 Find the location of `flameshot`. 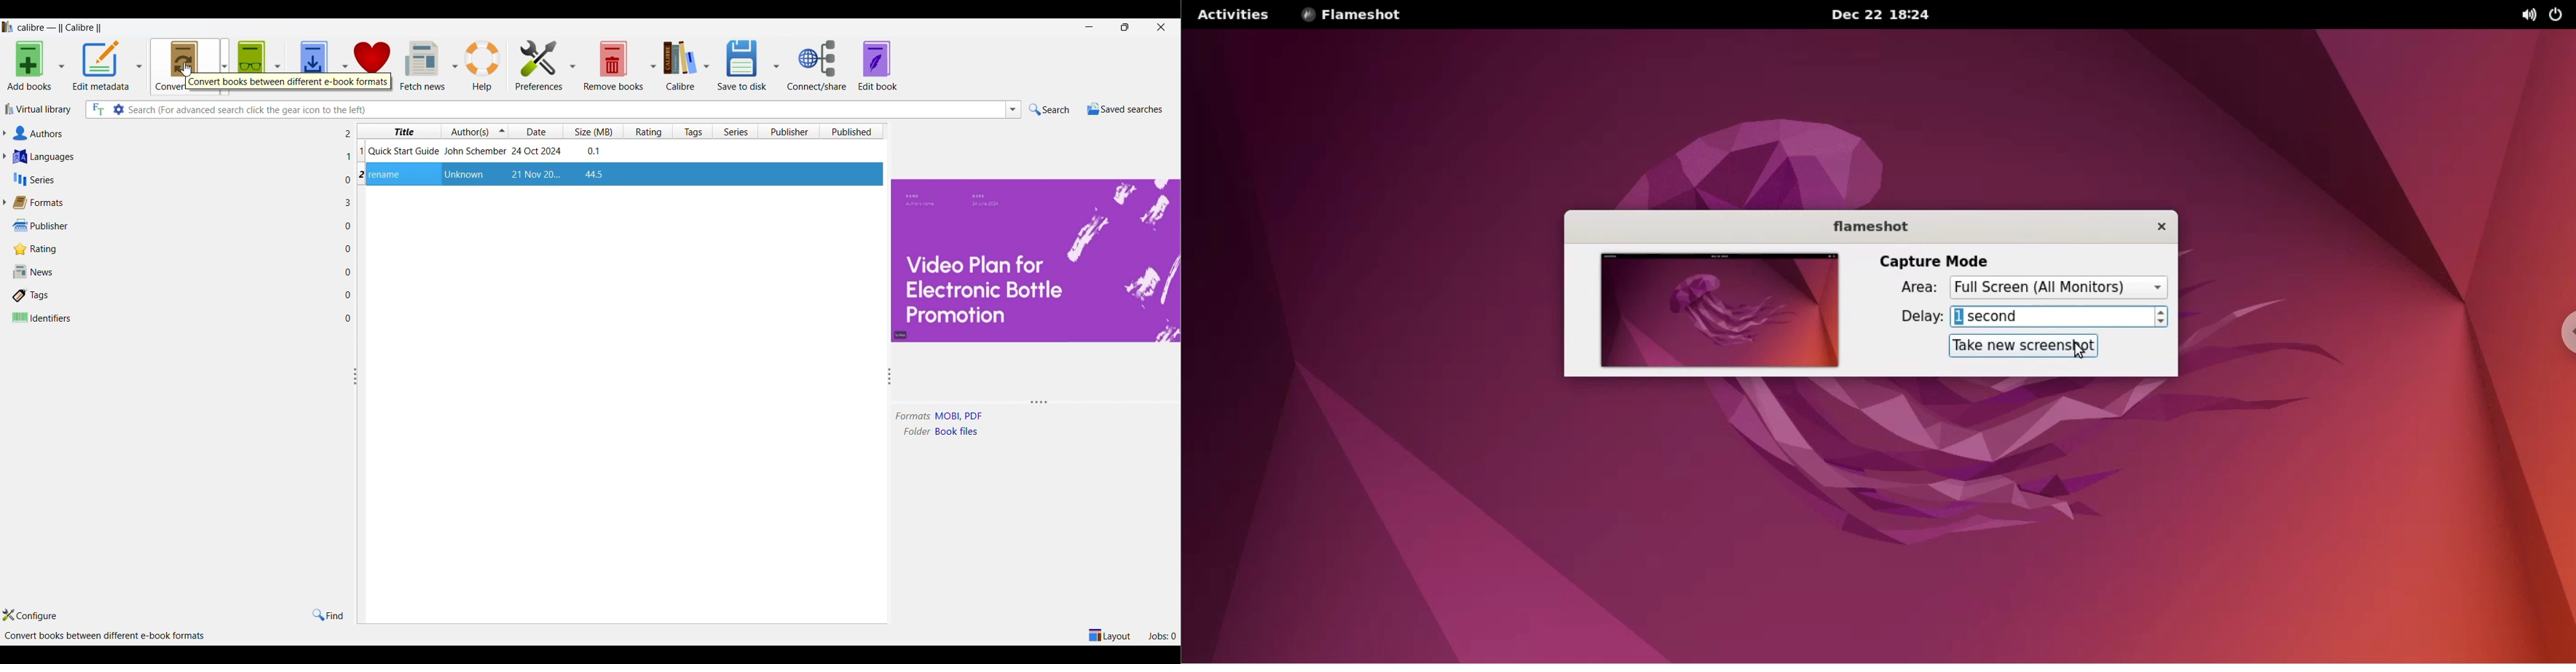

flameshot is located at coordinates (1863, 225).